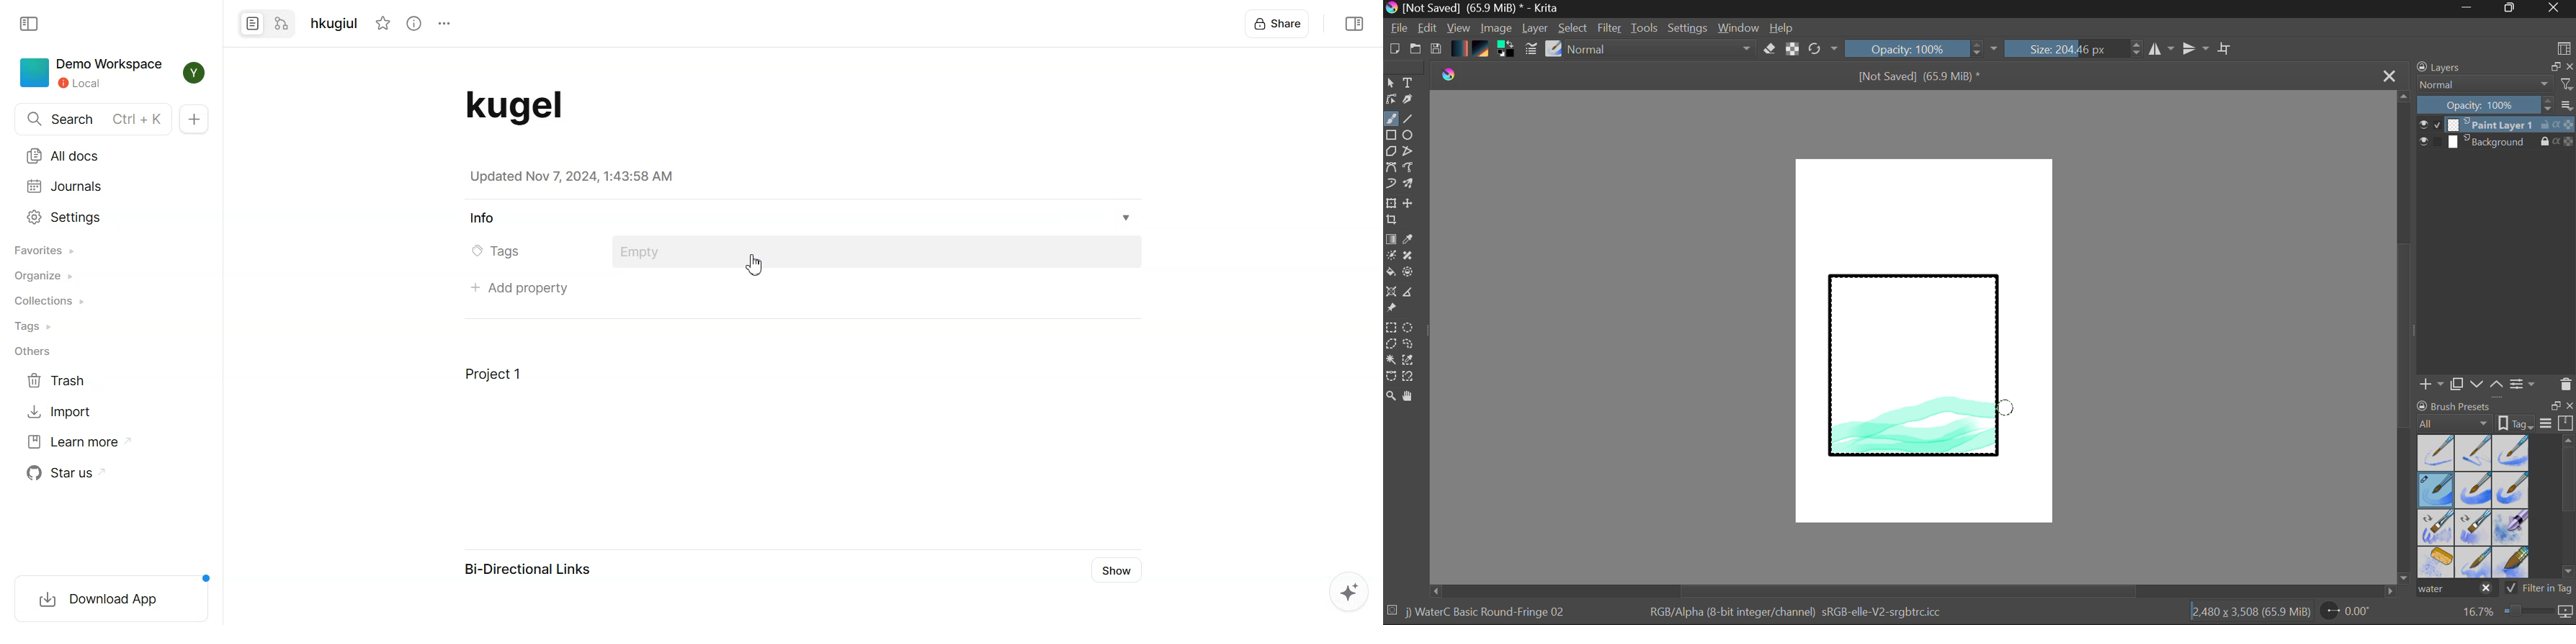 The width and height of the screenshot is (2576, 644). I want to click on Open, so click(1417, 50).